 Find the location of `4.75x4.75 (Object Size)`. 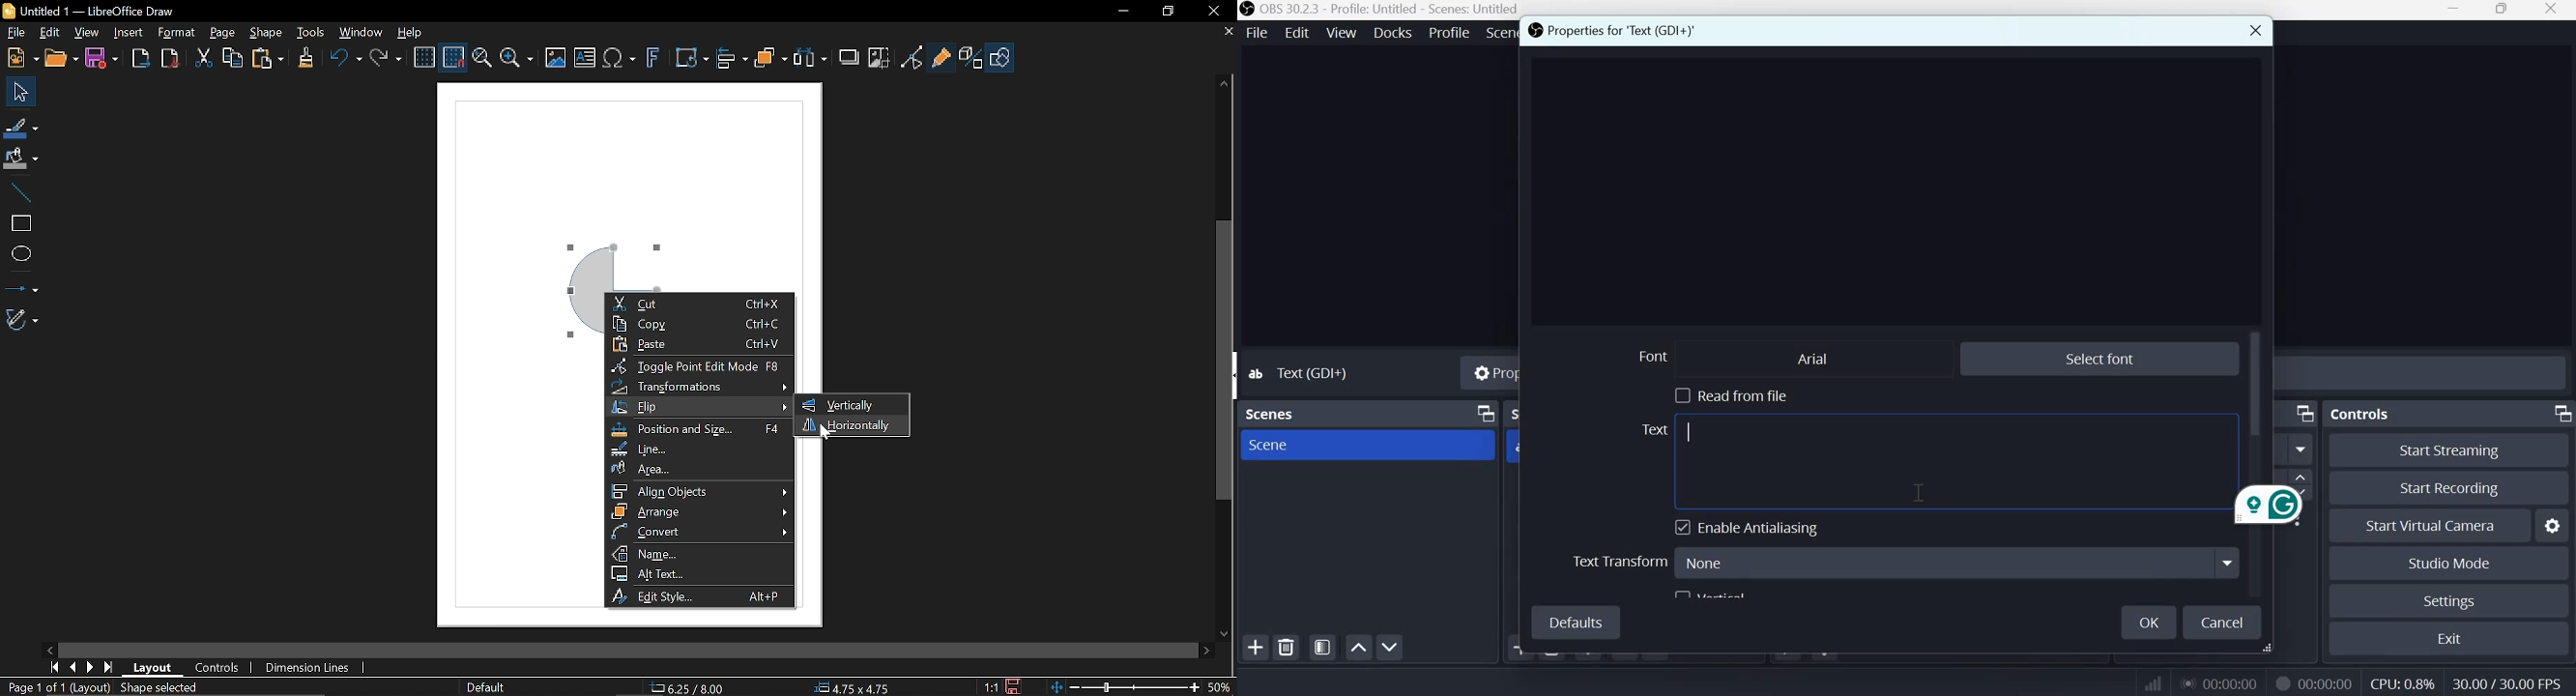

4.75x4.75 (Object Size) is located at coordinates (853, 688).